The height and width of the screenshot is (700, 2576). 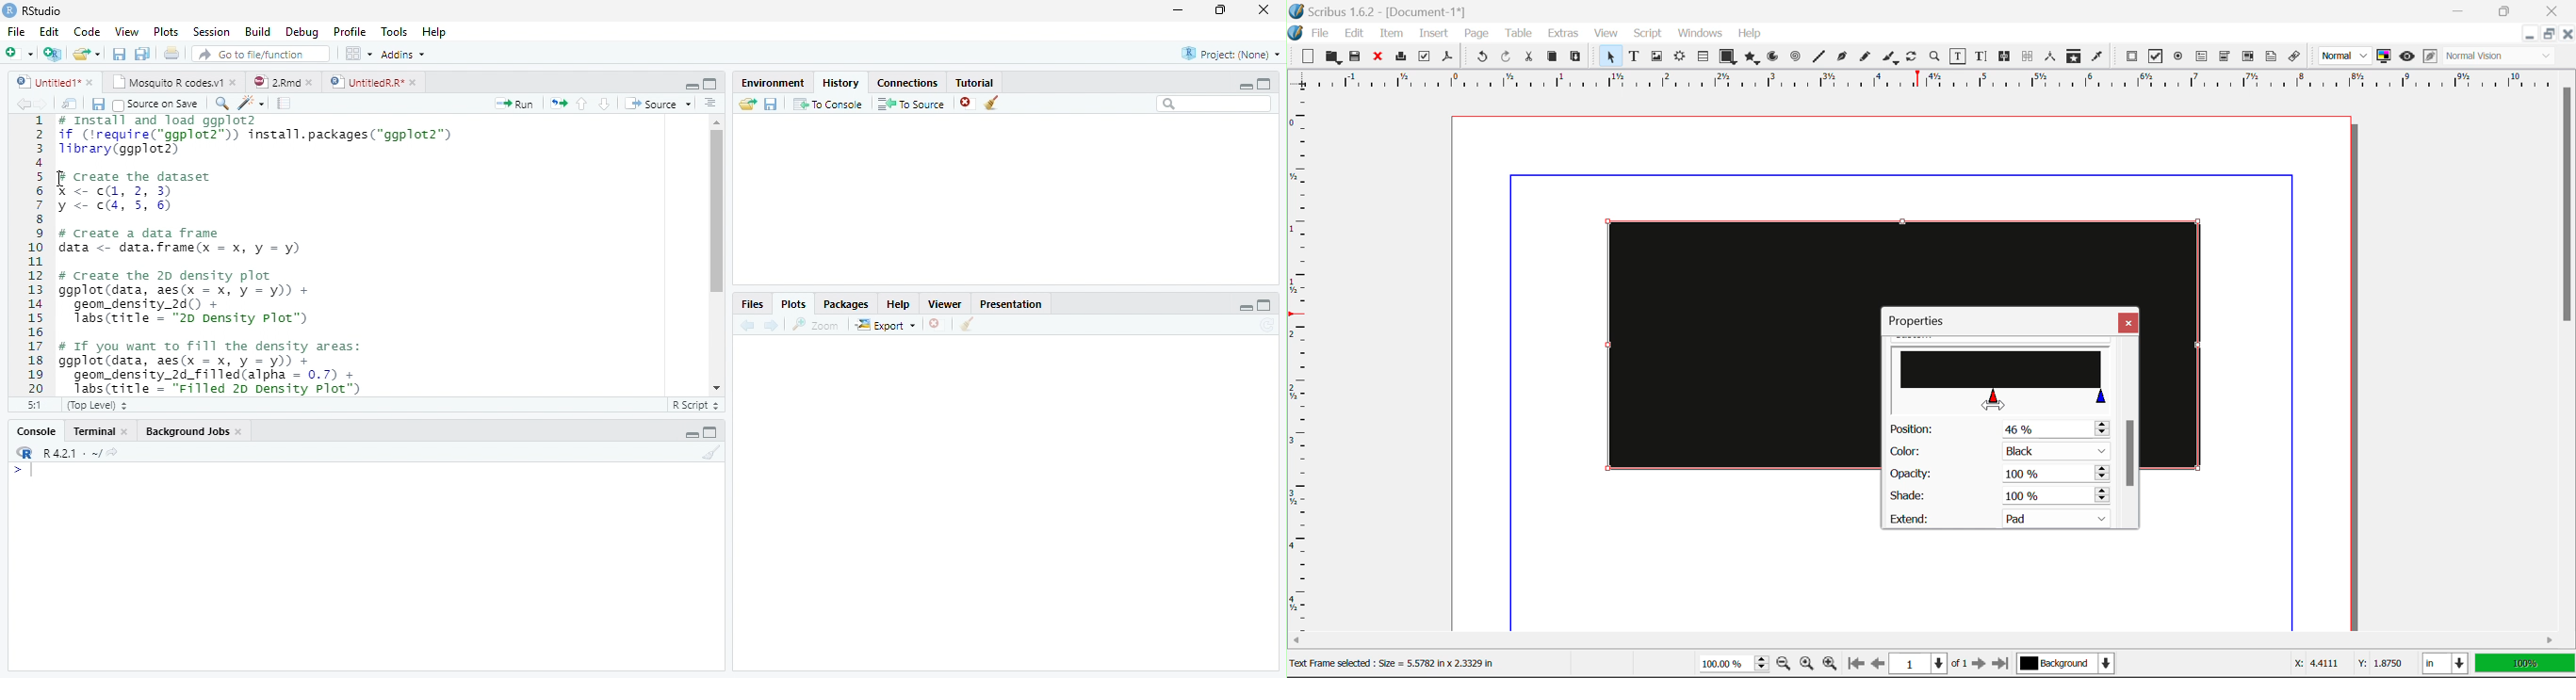 I want to click on close, so click(x=967, y=104).